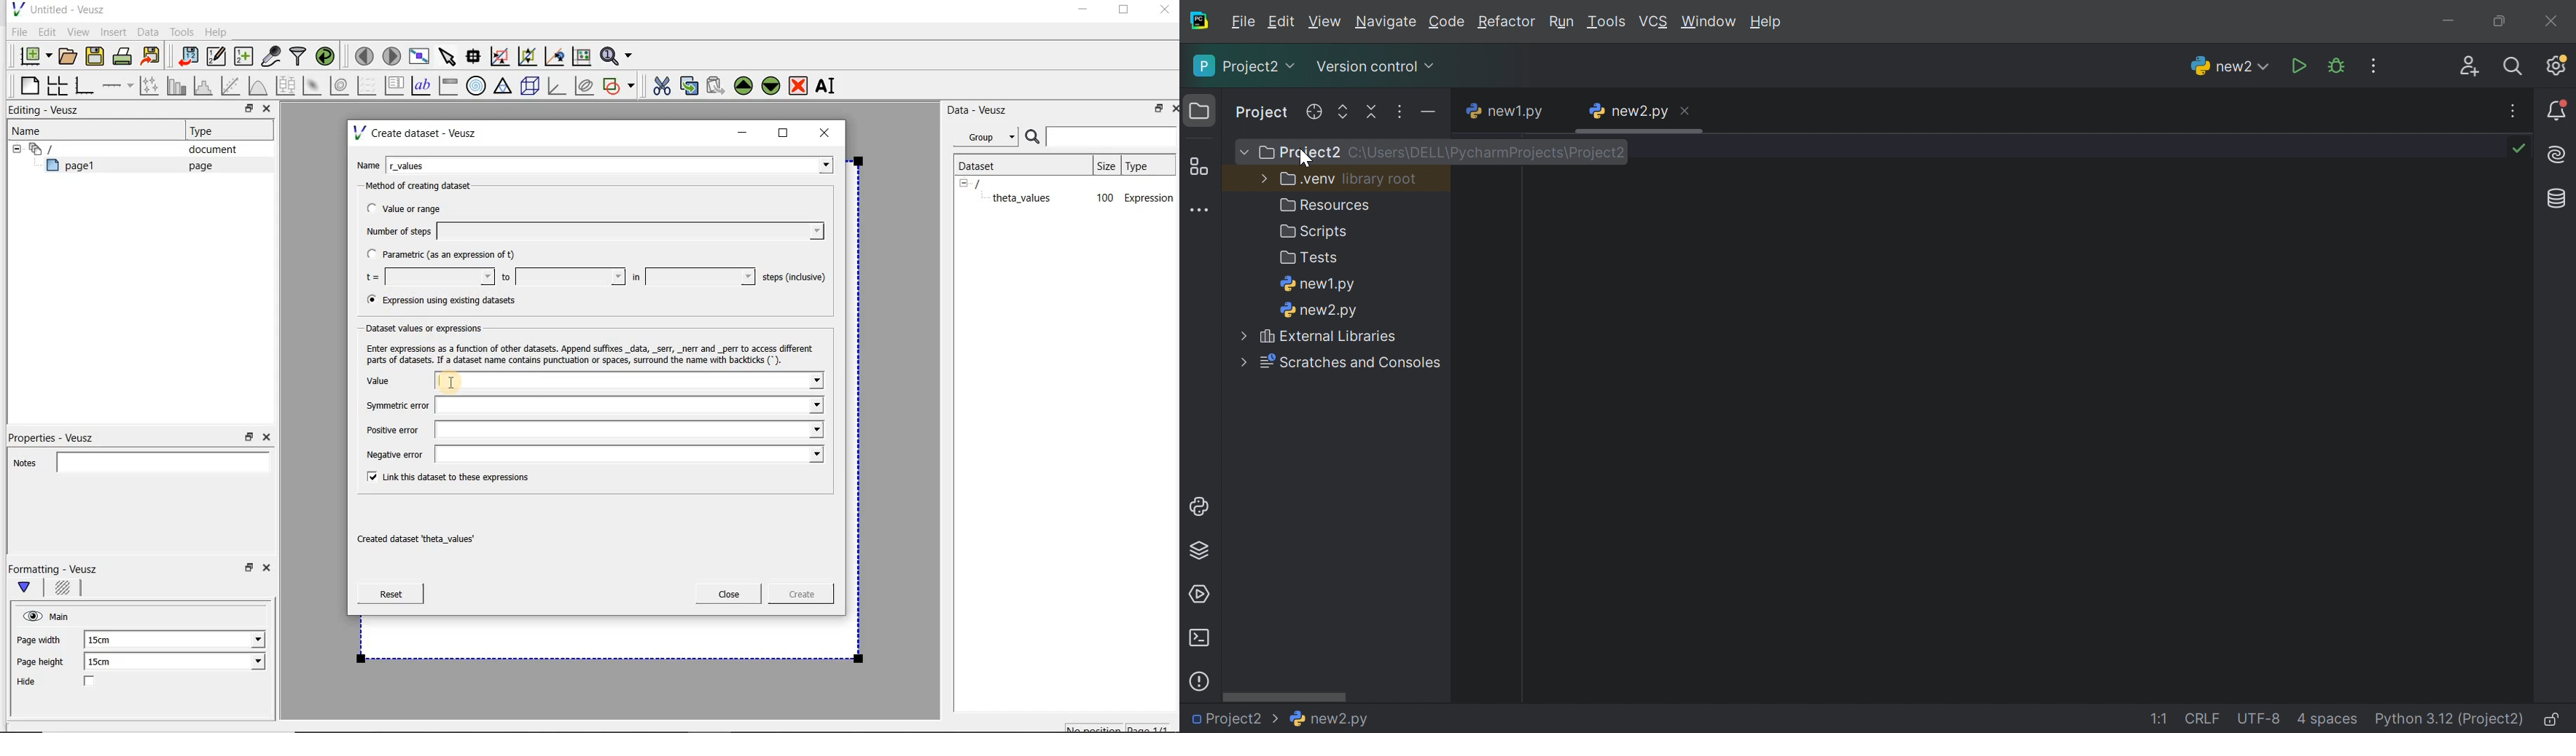 This screenshot has height=756, width=2576. I want to click on Editing - Veusz, so click(47, 111).